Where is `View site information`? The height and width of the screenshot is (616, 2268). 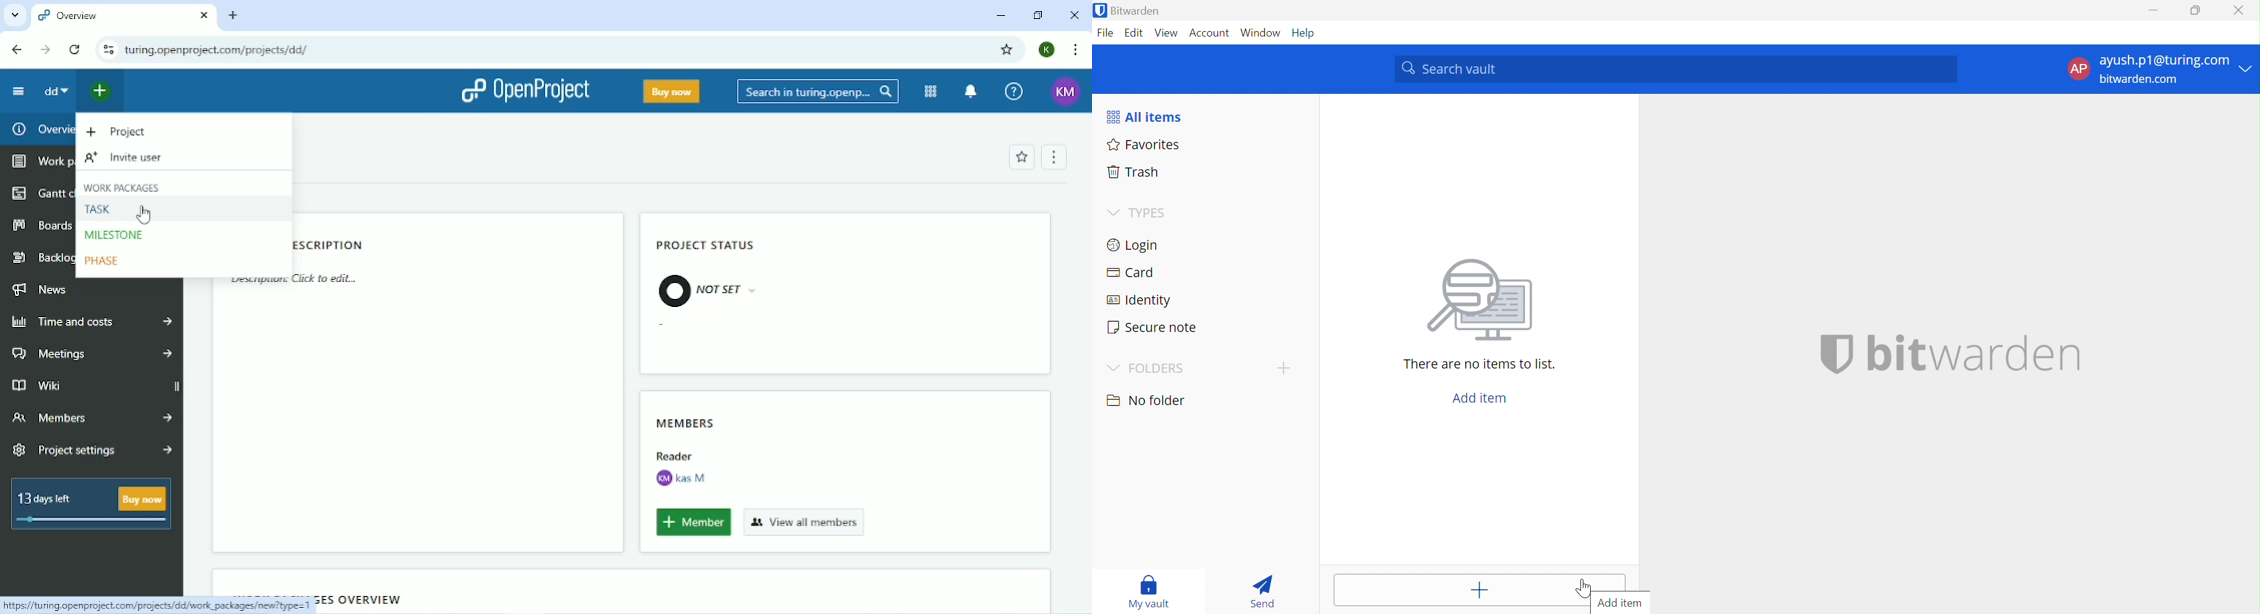 View site information is located at coordinates (108, 50).